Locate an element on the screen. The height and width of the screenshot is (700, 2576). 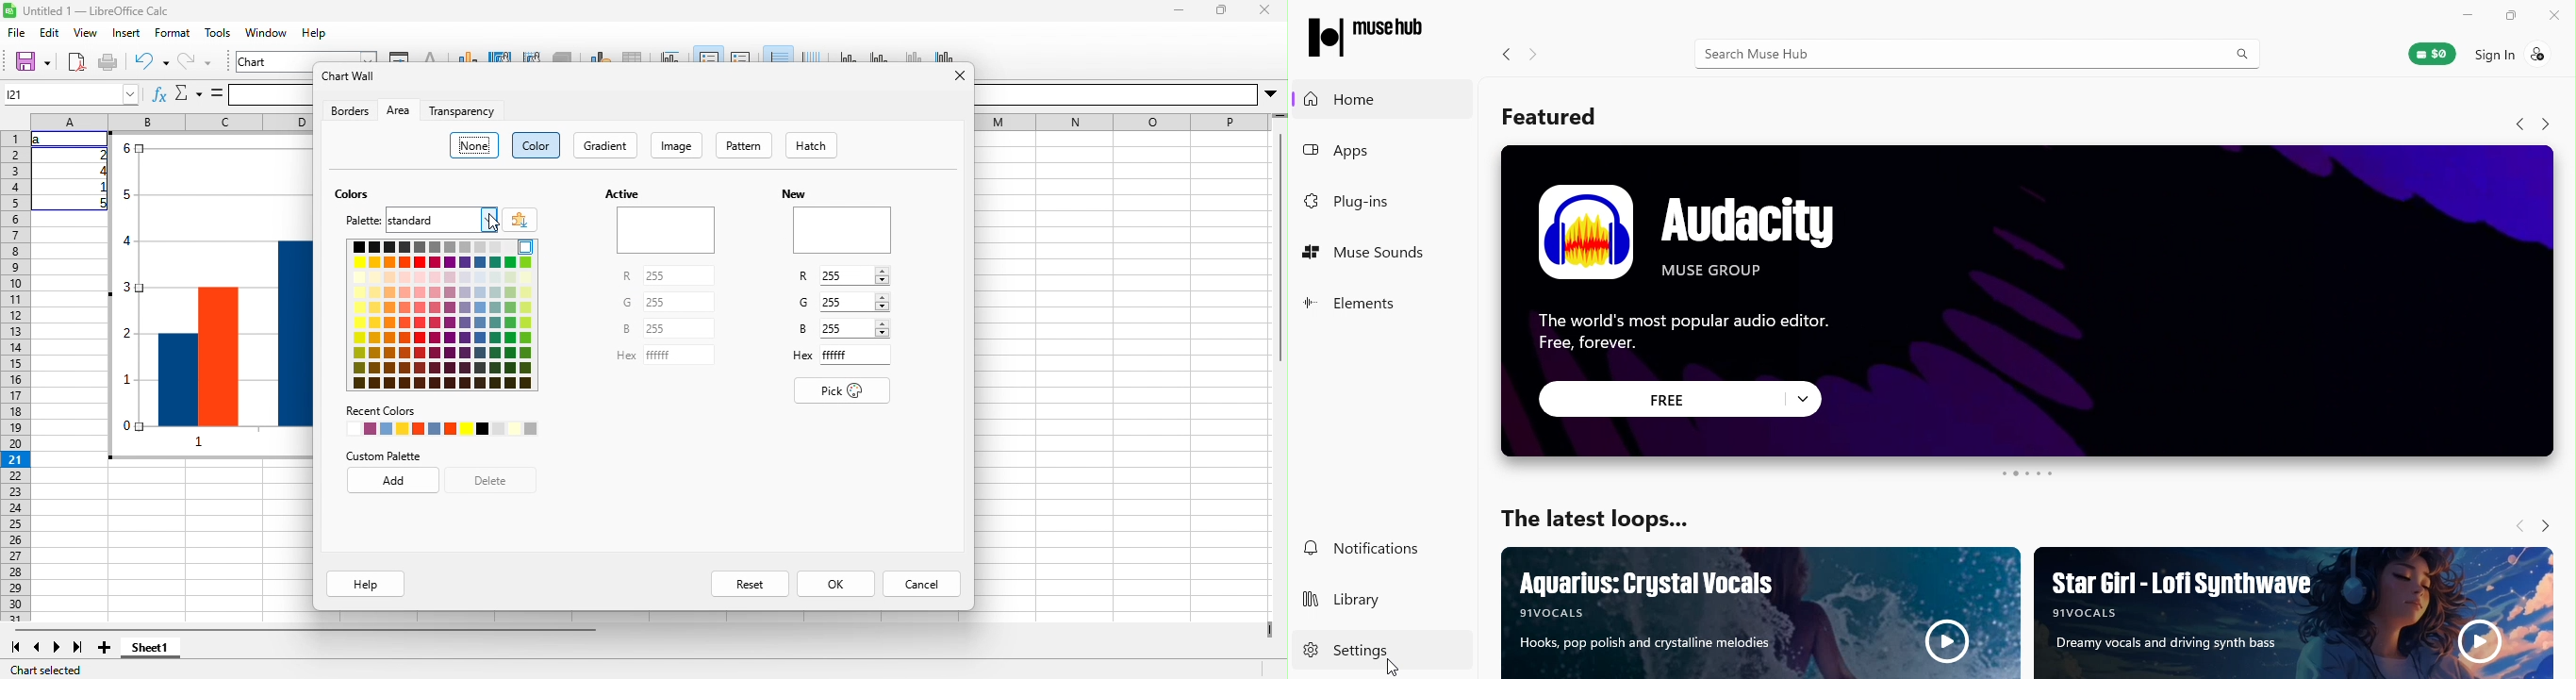
R is located at coordinates (803, 276).